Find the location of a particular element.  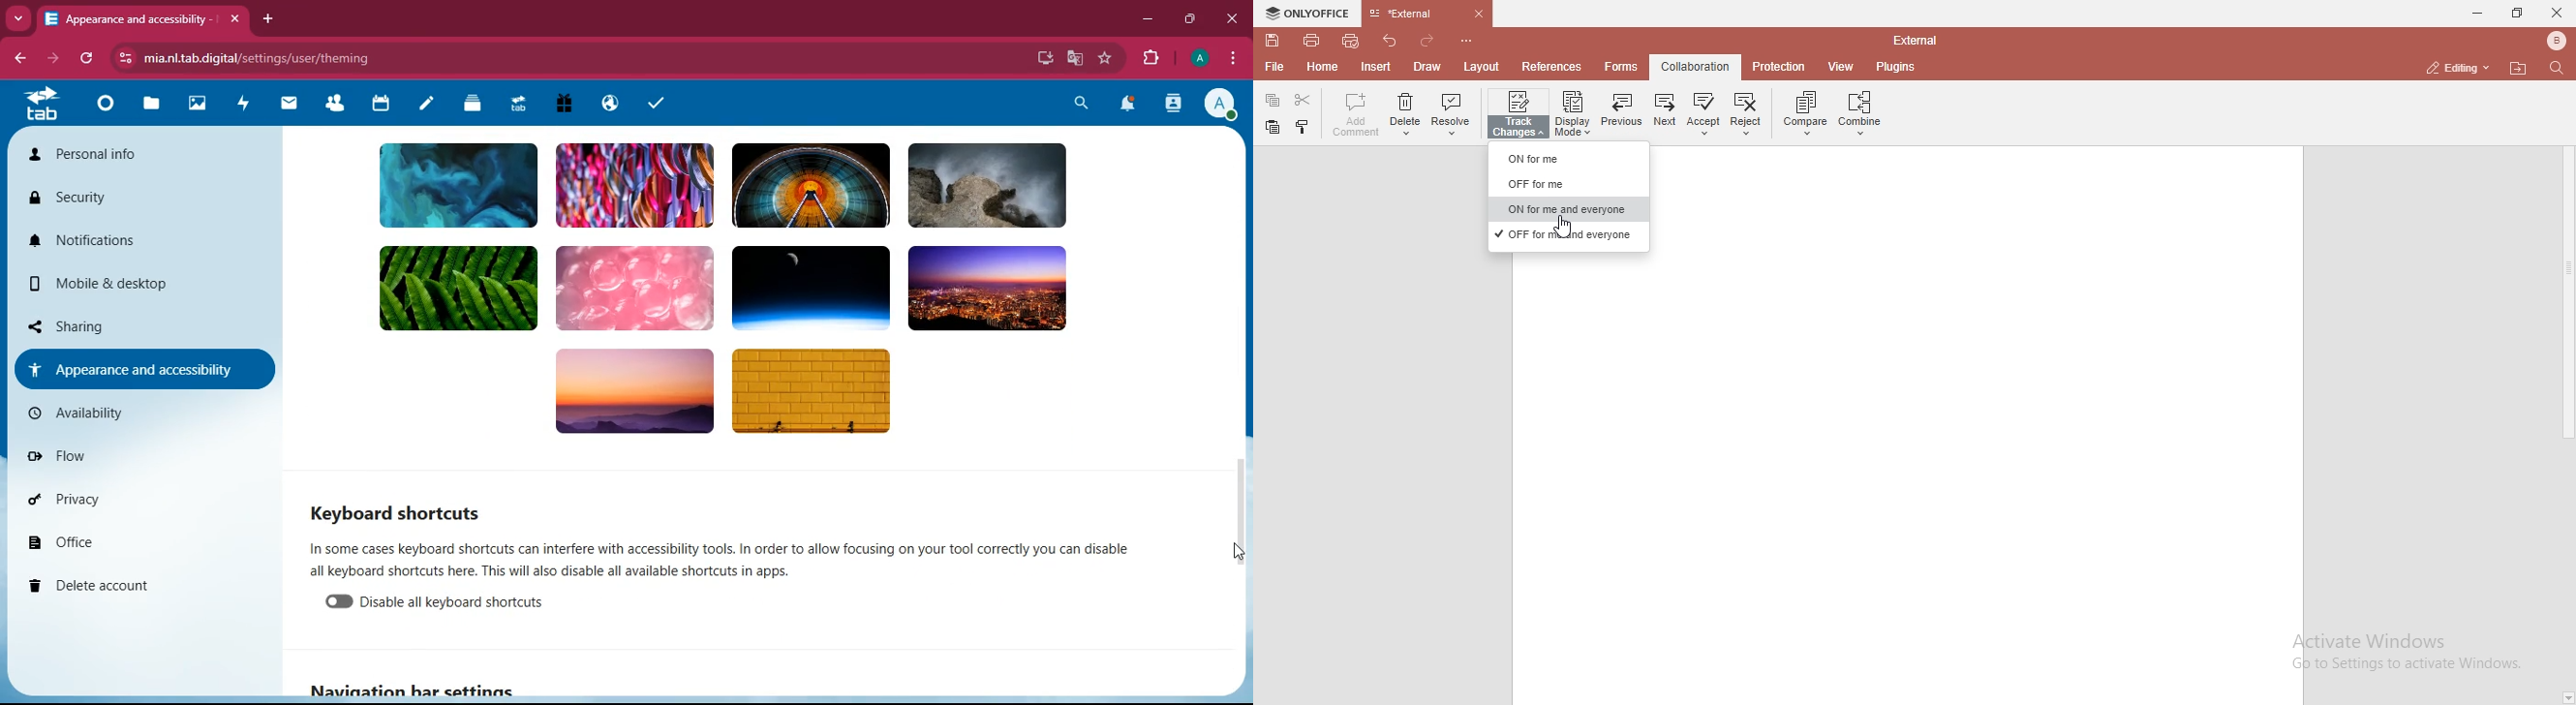

personal info is located at coordinates (118, 154).